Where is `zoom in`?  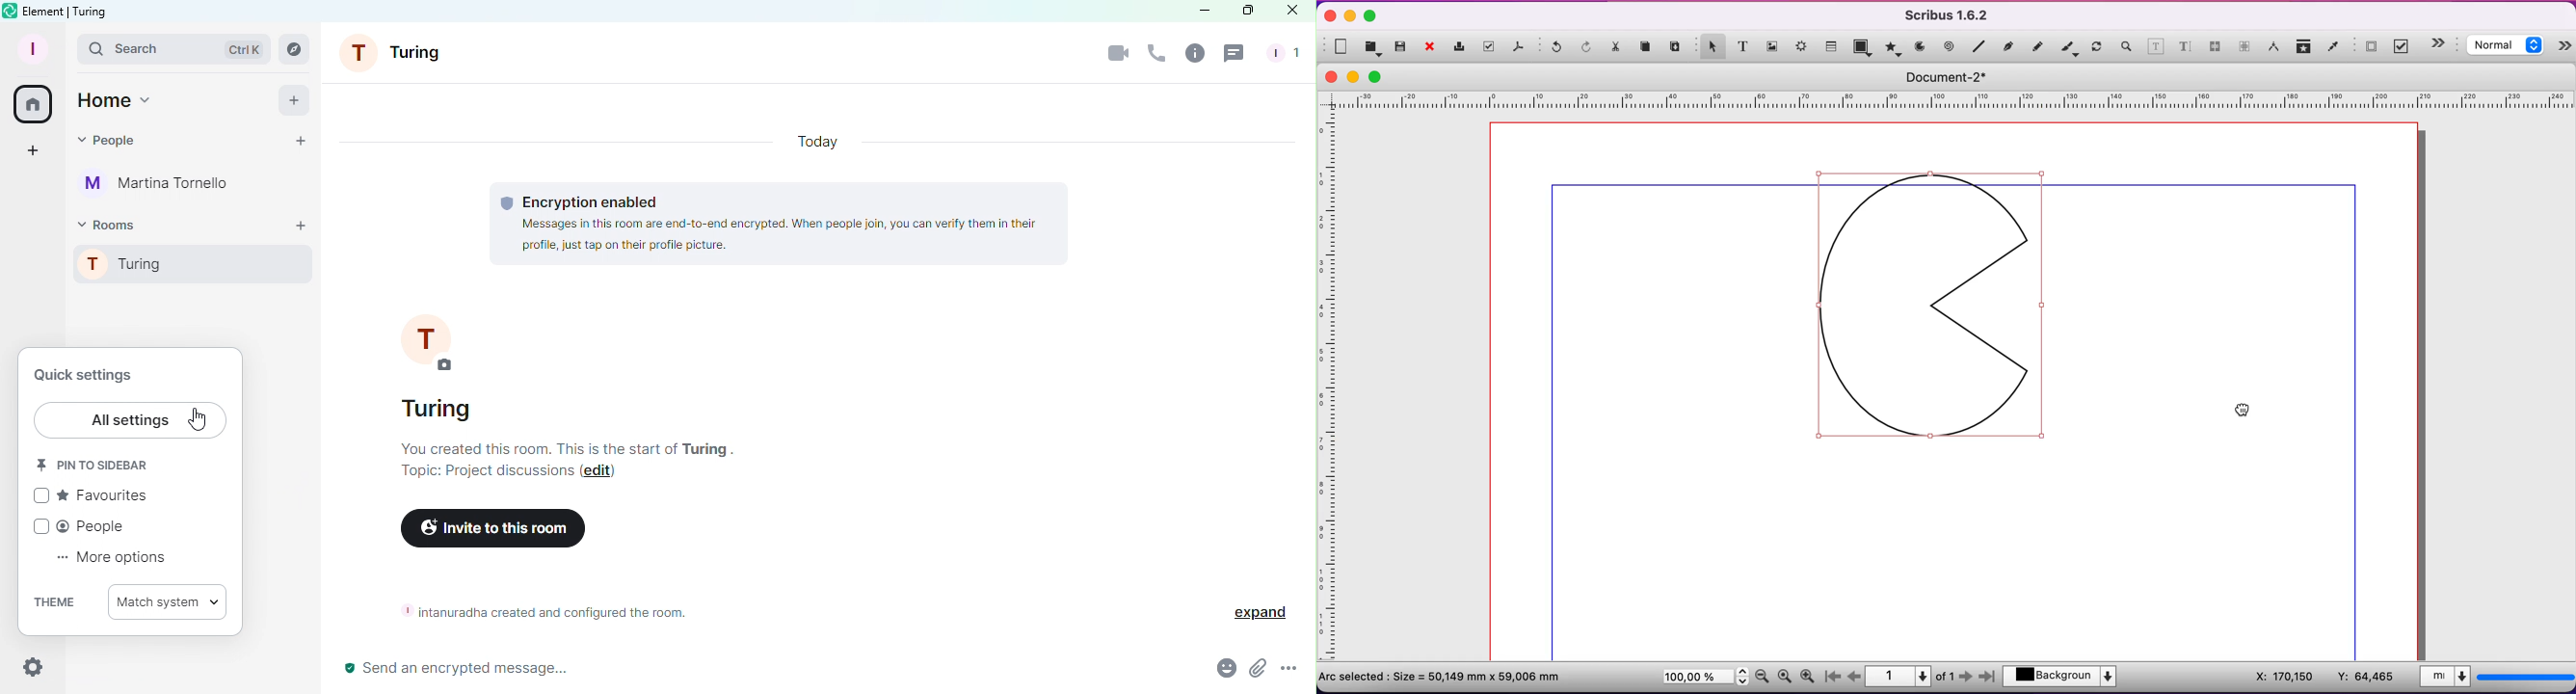 zoom in is located at coordinates (1810, 674).